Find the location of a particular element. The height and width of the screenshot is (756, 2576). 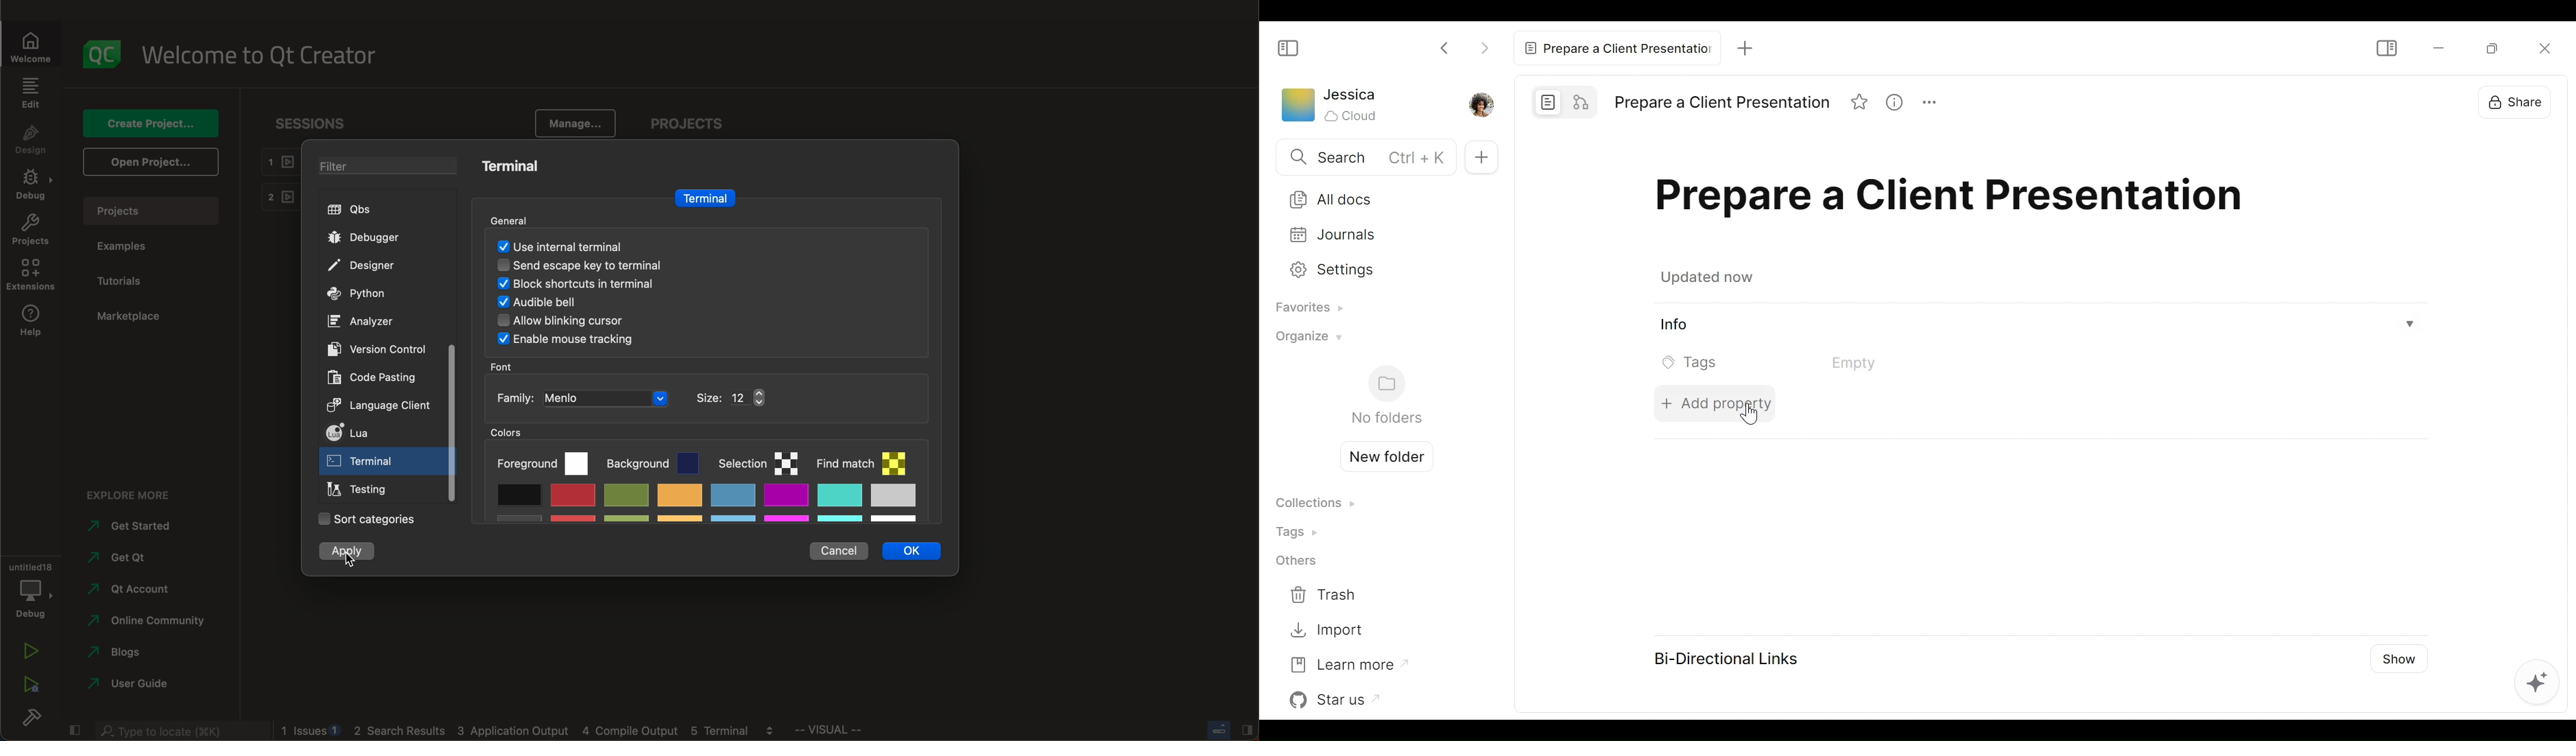

get qt is located at coordinates (144, 557).